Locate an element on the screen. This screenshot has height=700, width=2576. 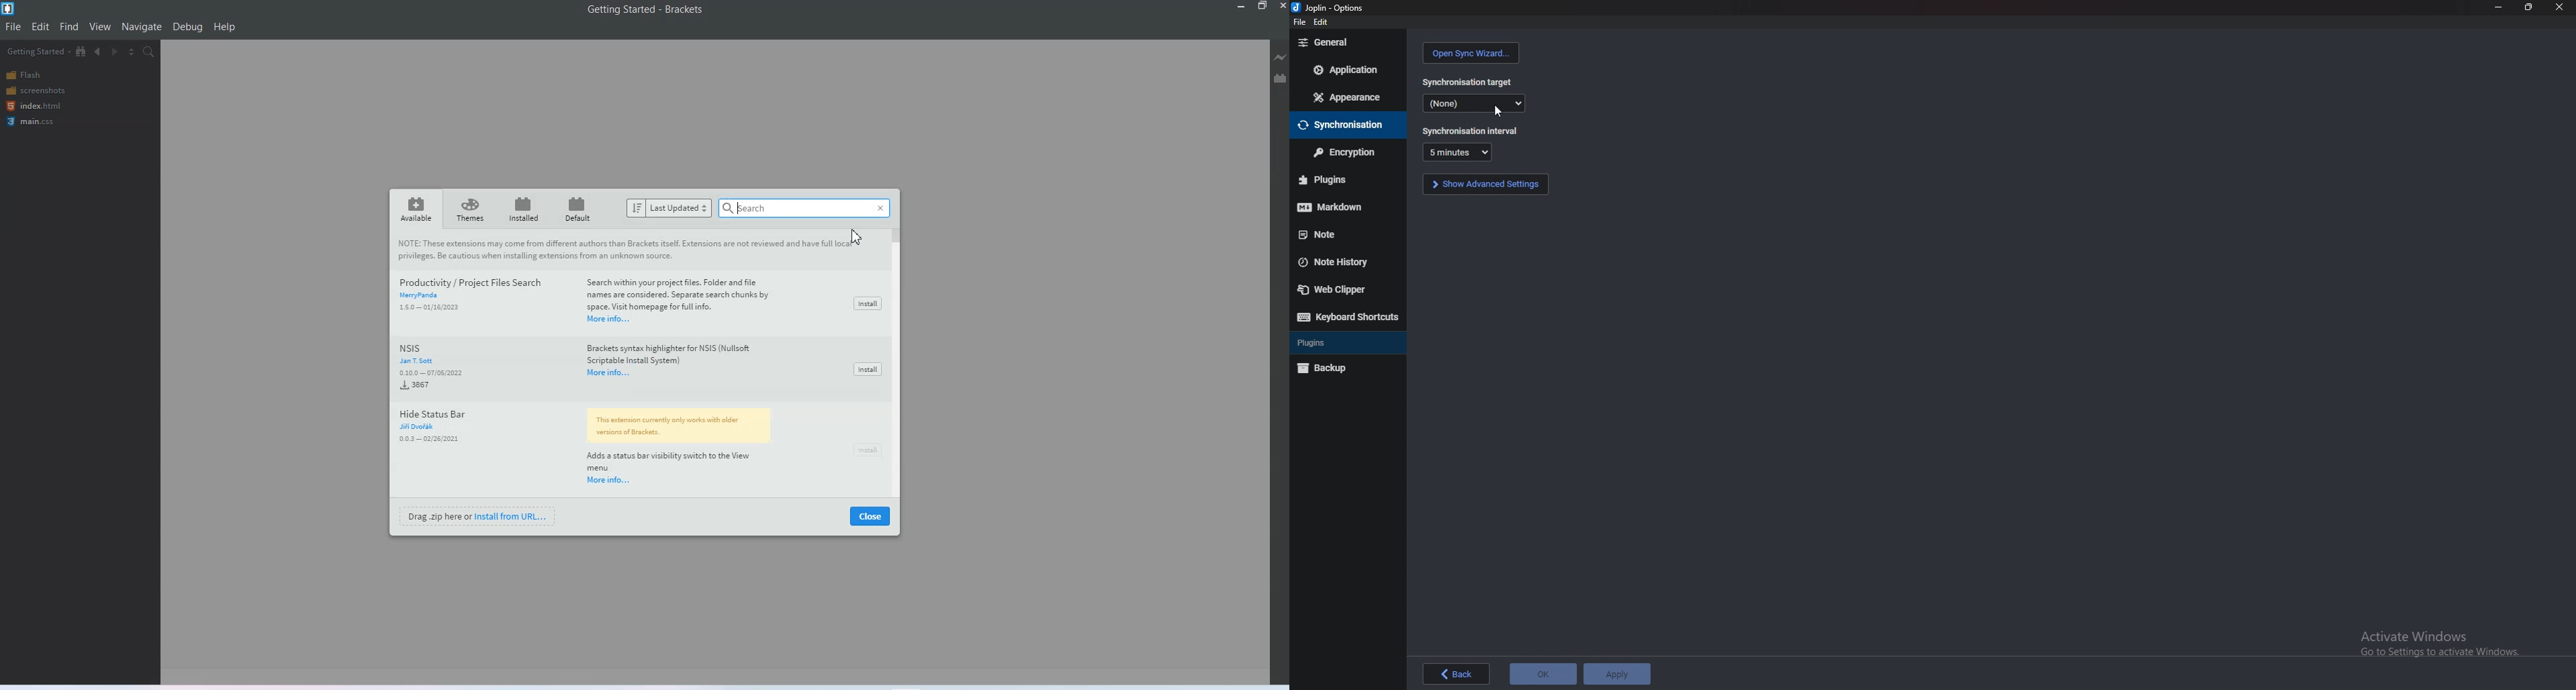
Serach within your project files is located at coordinates (679, 294).